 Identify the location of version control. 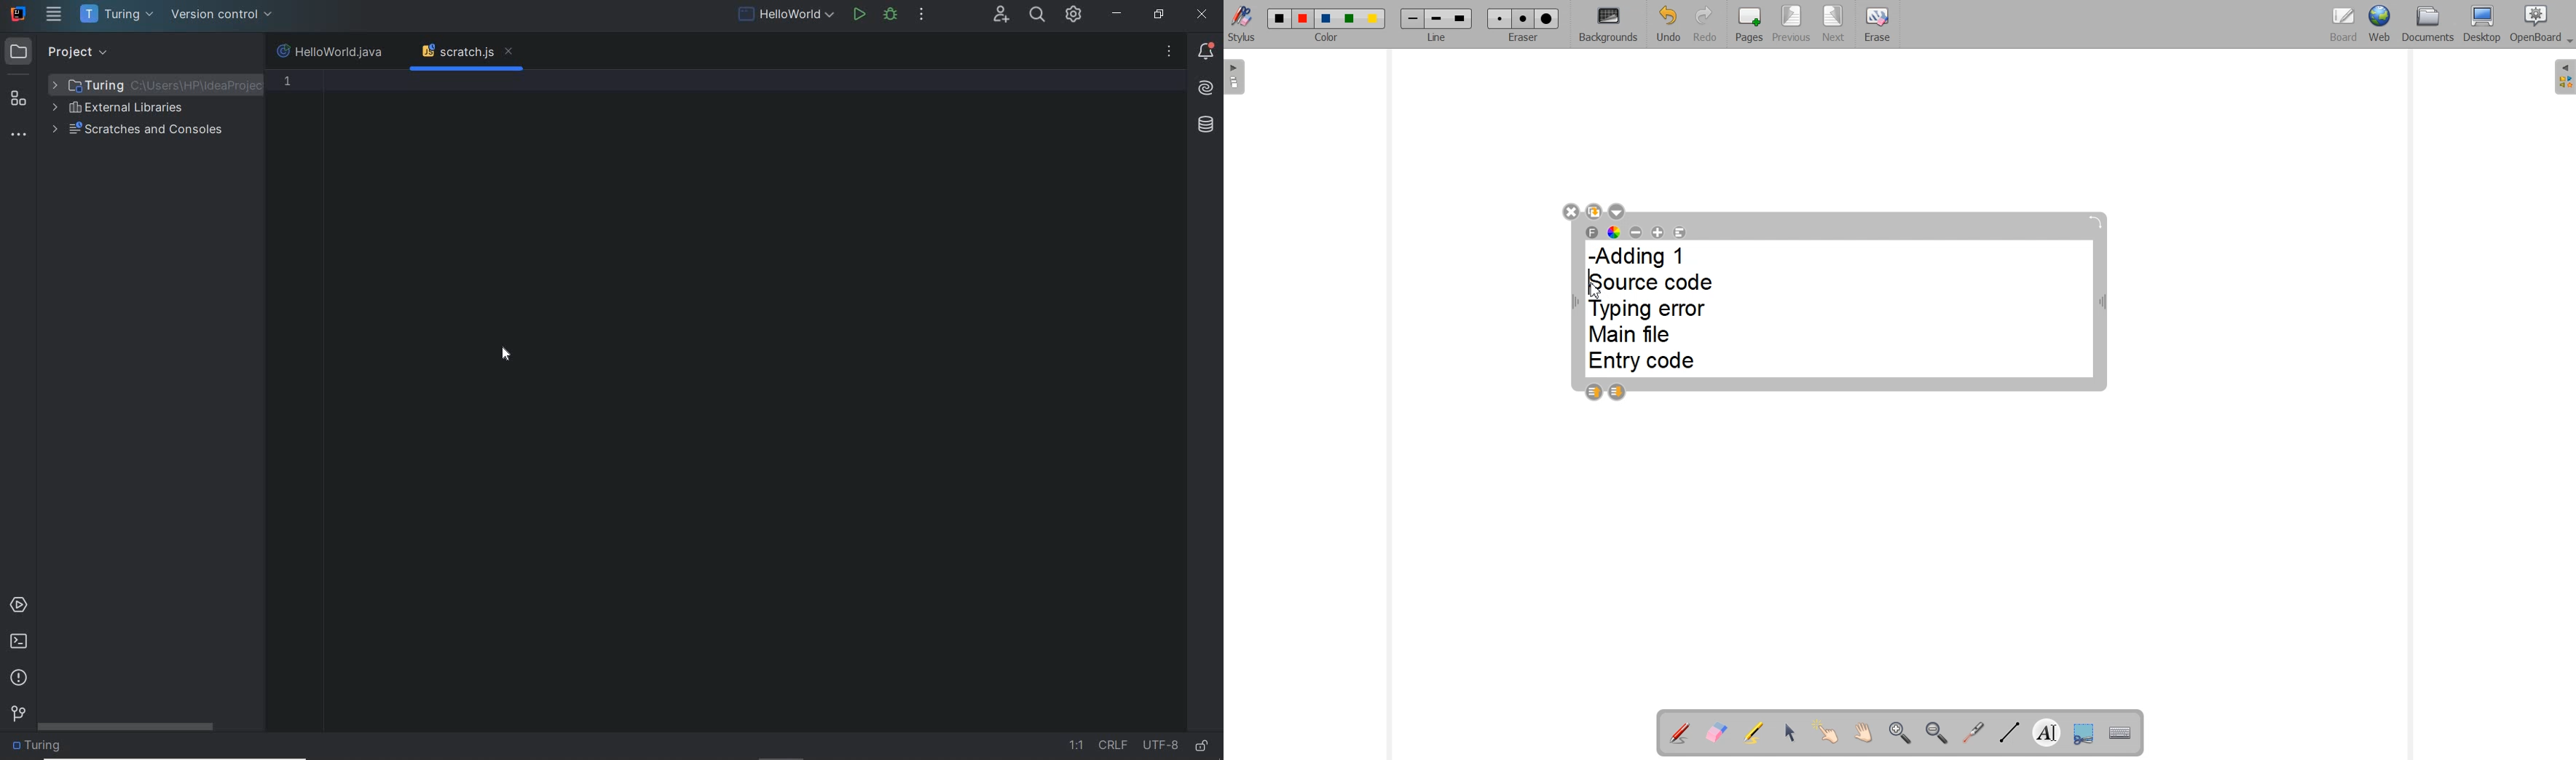
(224, 16).